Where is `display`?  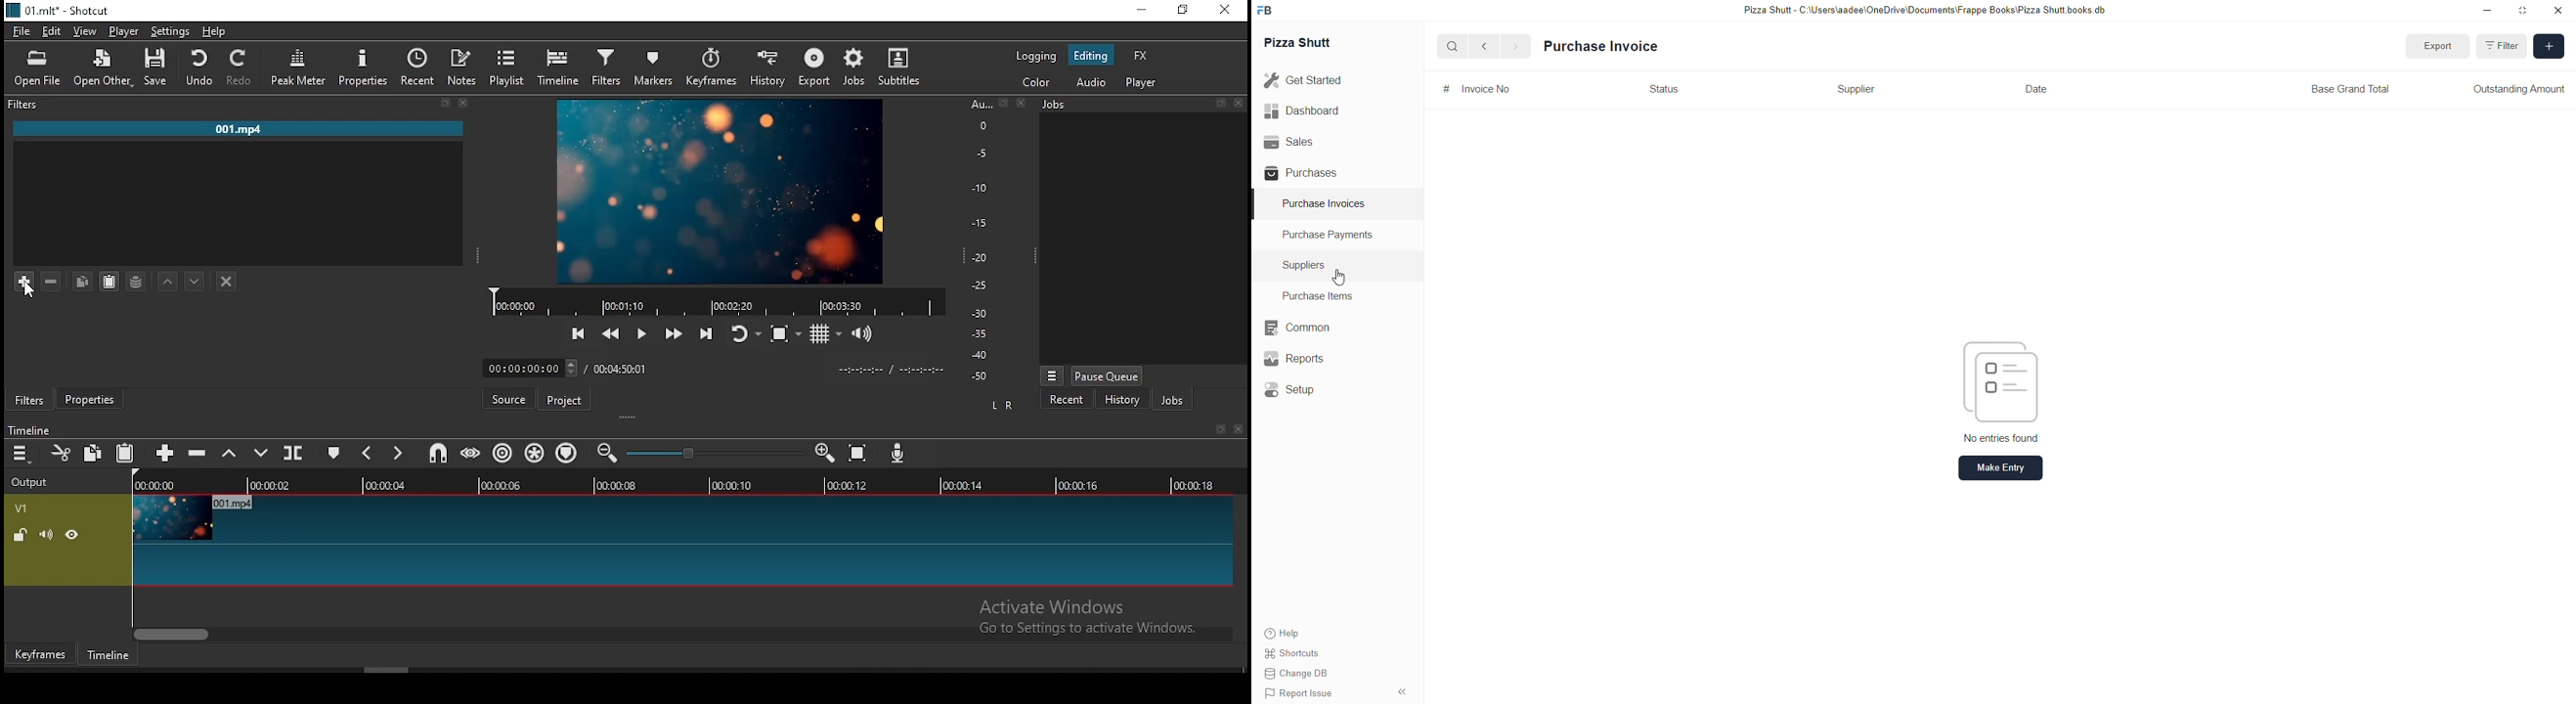 display is located at coordinates (1146, 239).